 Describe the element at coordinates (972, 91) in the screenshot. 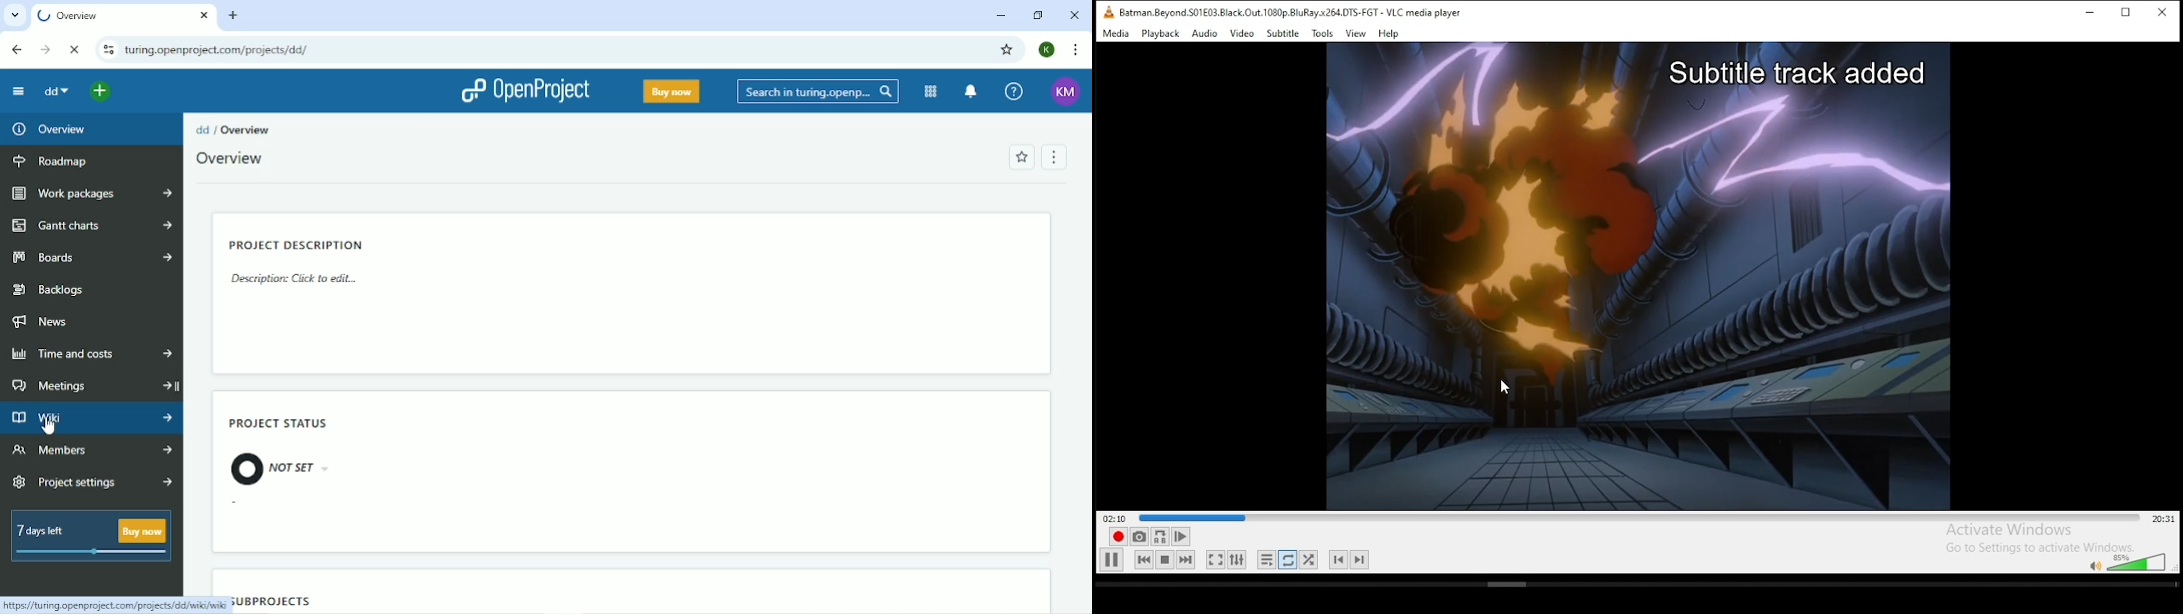

I see `To notification center` at that location.